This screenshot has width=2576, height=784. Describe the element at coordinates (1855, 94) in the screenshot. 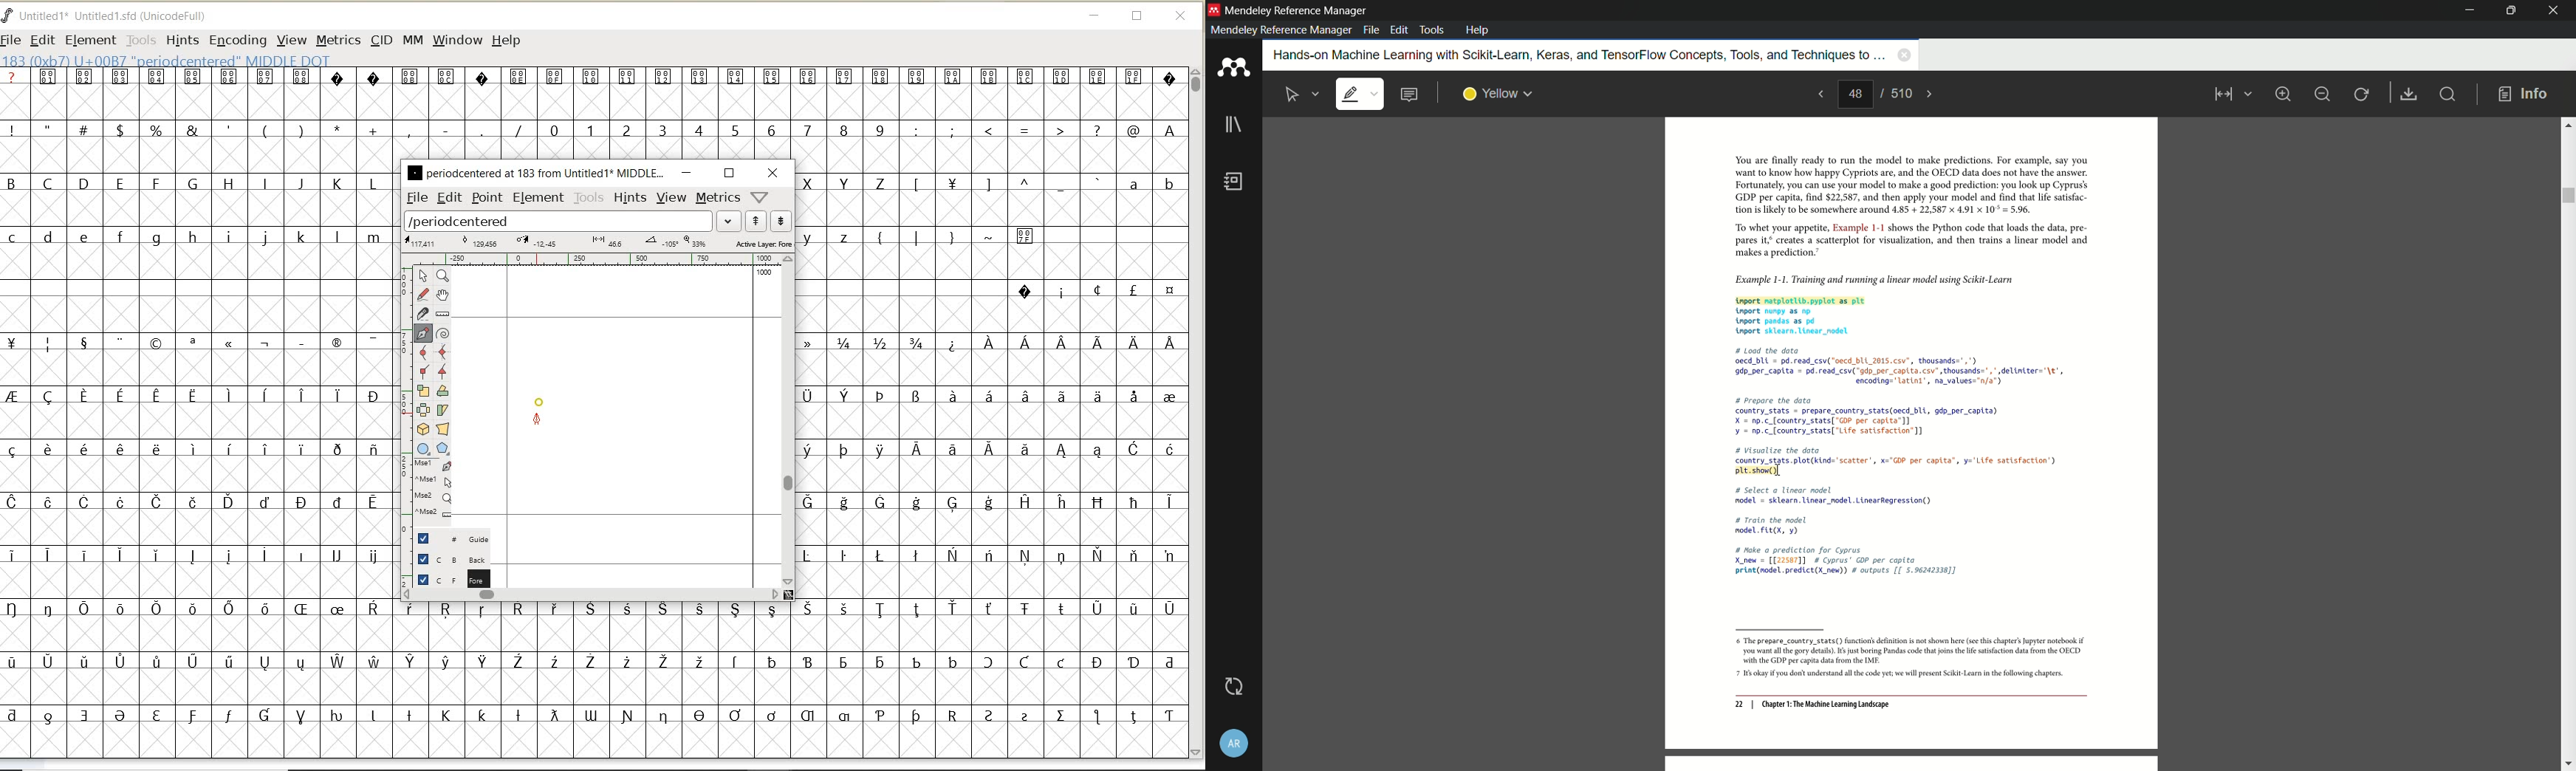

I see `current page` at that location.